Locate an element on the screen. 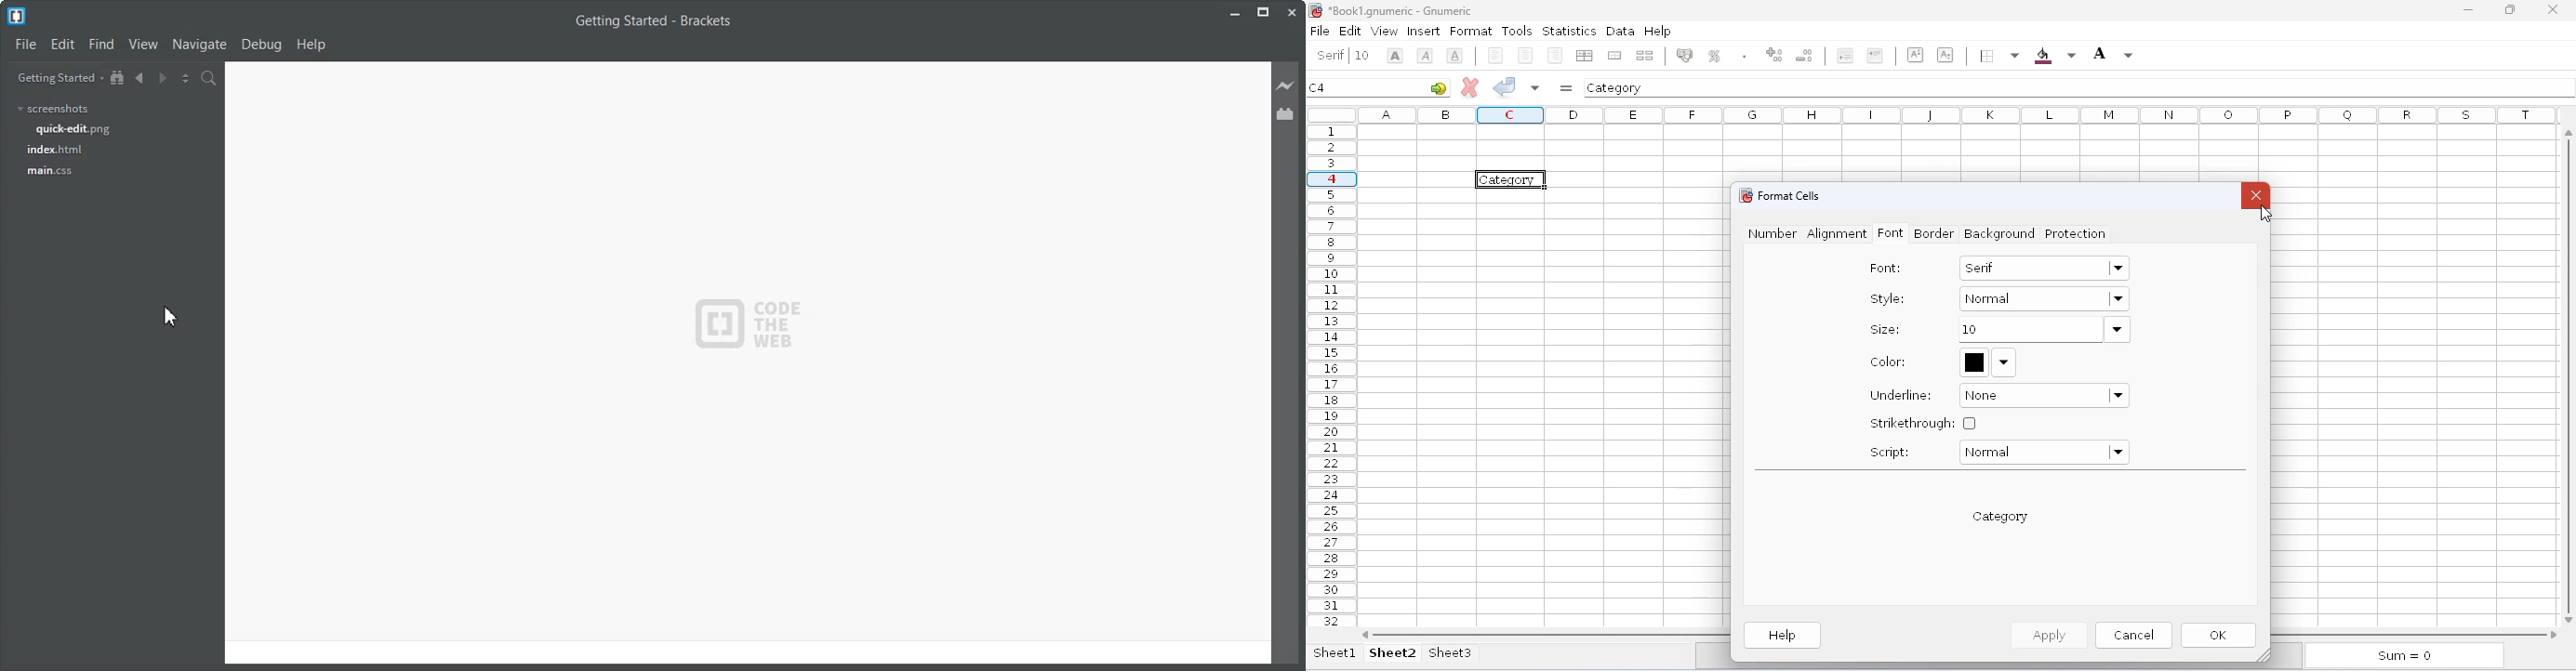 The width and height of the screenshot is (2576, 672). increase the indent is located at coordinates (1916, 55).